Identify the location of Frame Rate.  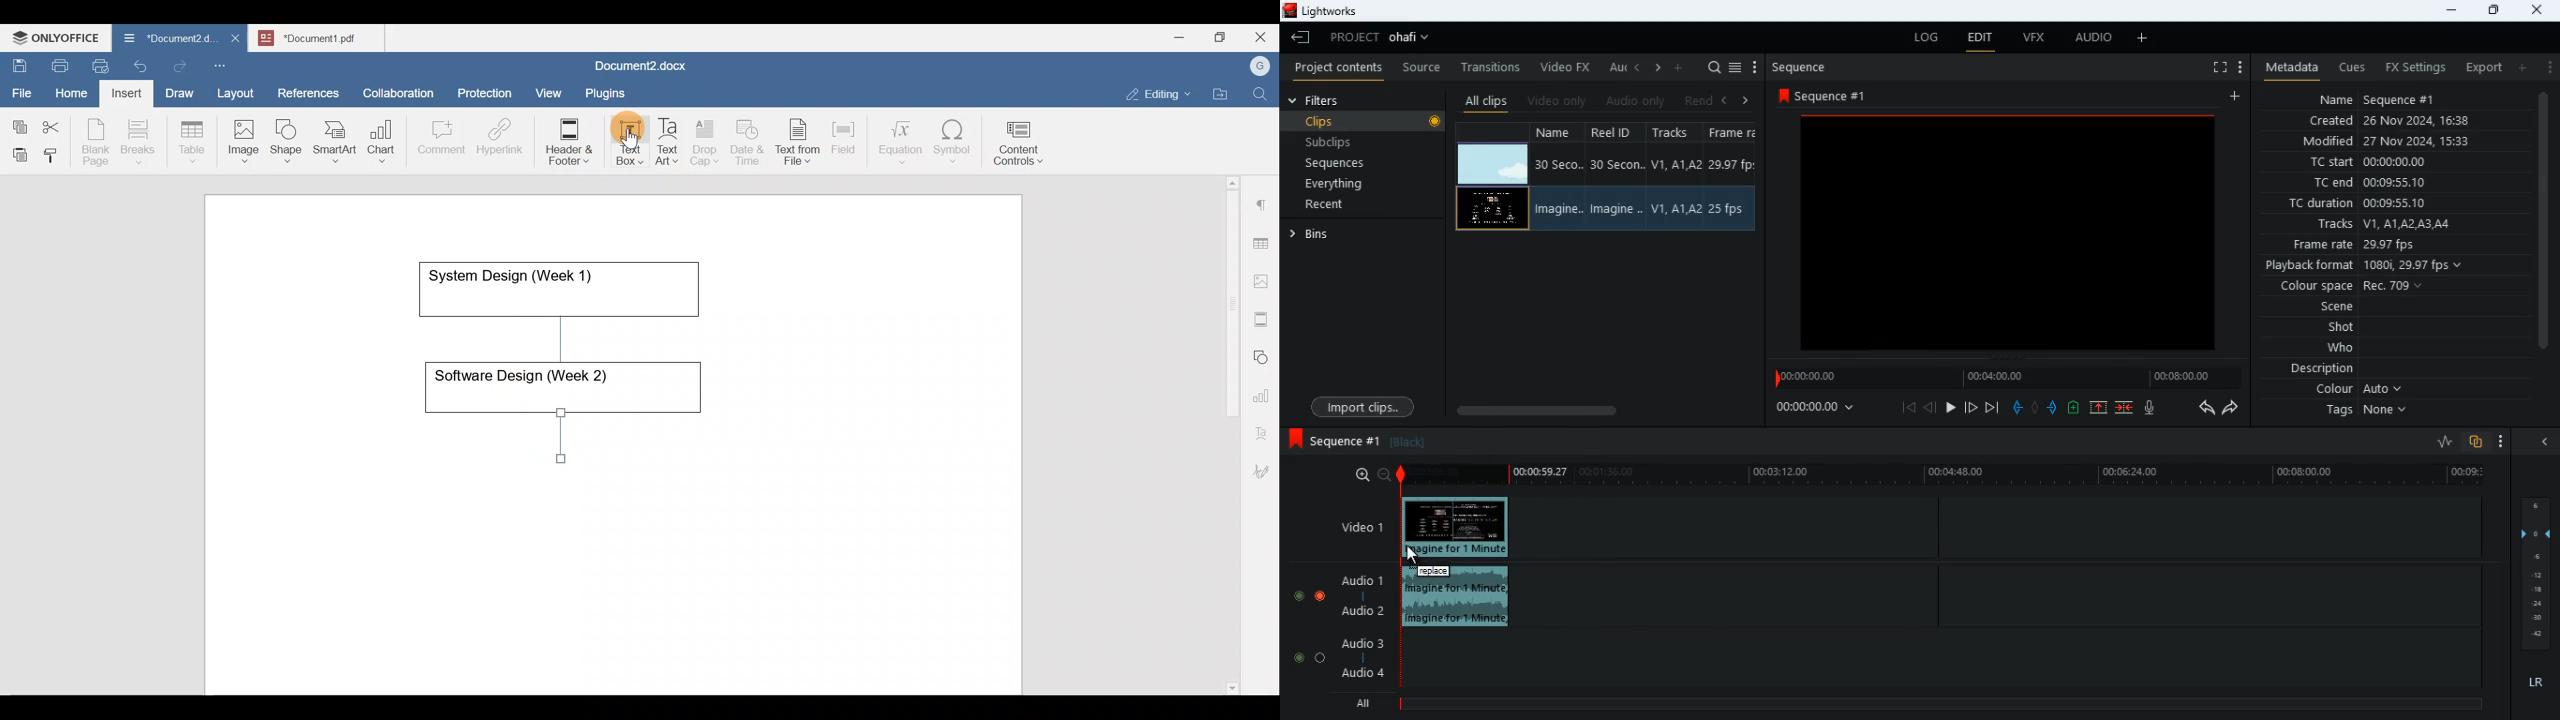
(1728, 209).